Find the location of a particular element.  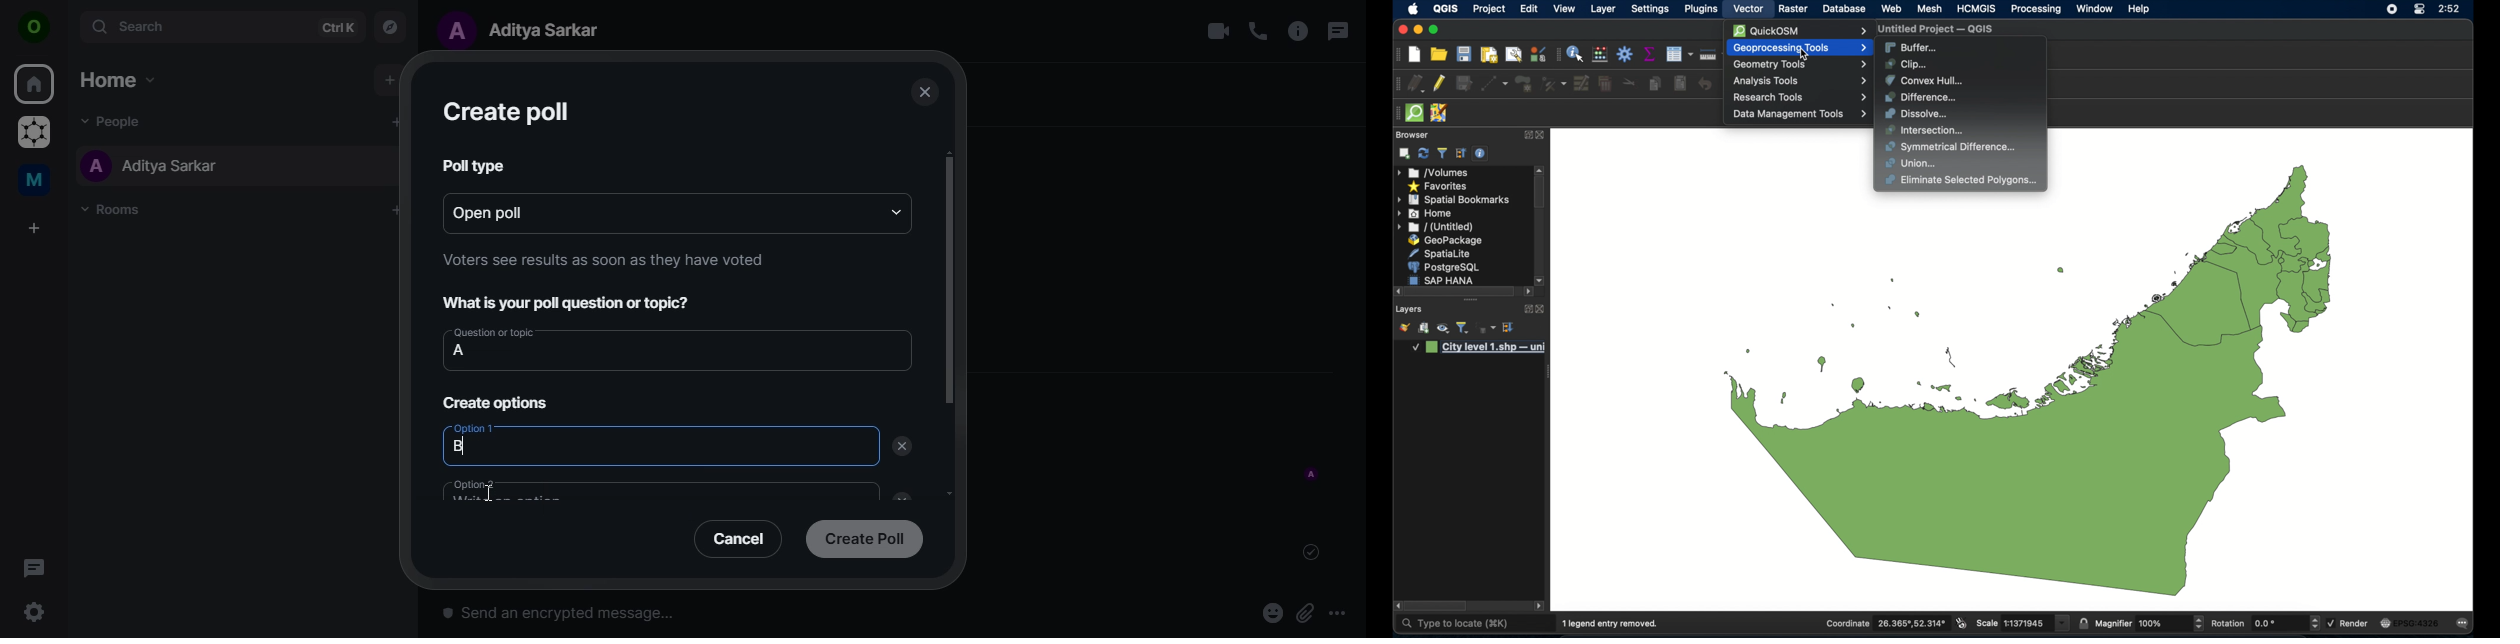

attachments is located at coordinates (1305, 614).